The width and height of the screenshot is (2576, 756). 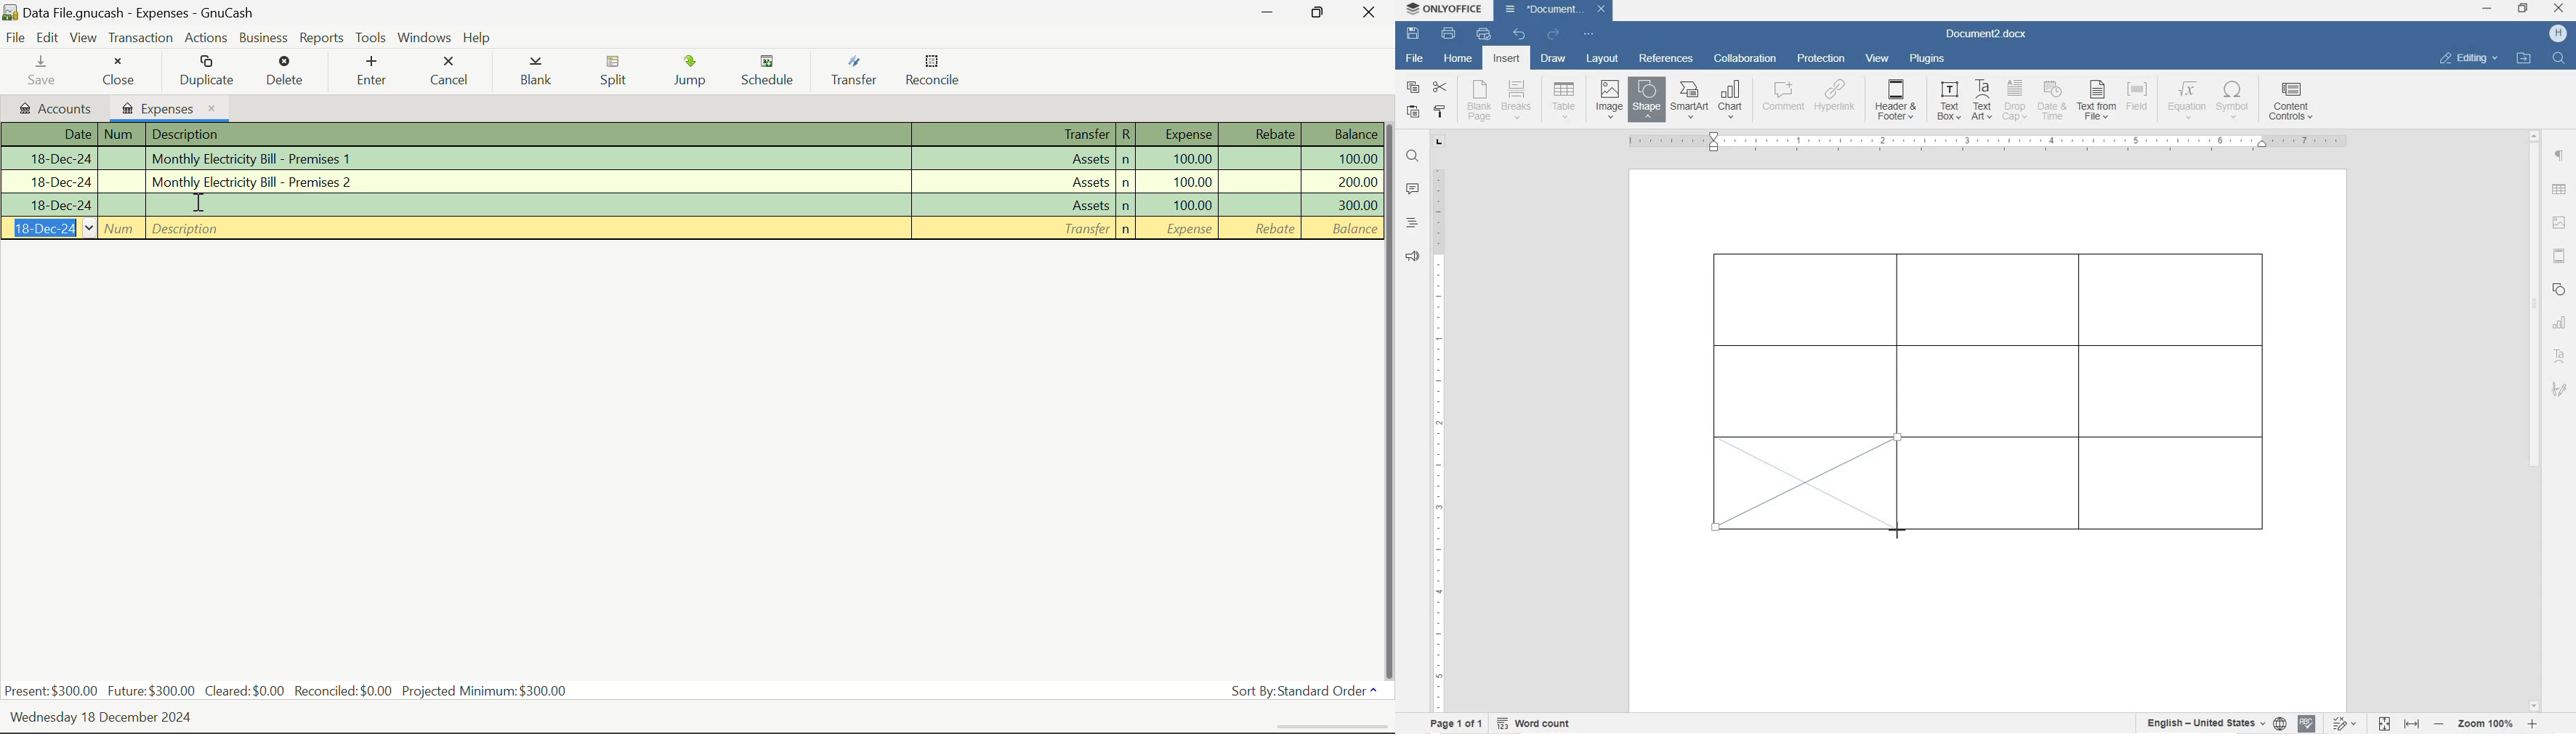 What do you see at coordinates (1991, 35) in the screenshot?
I see `Document3.docx` at bounding box center [1991, 35].